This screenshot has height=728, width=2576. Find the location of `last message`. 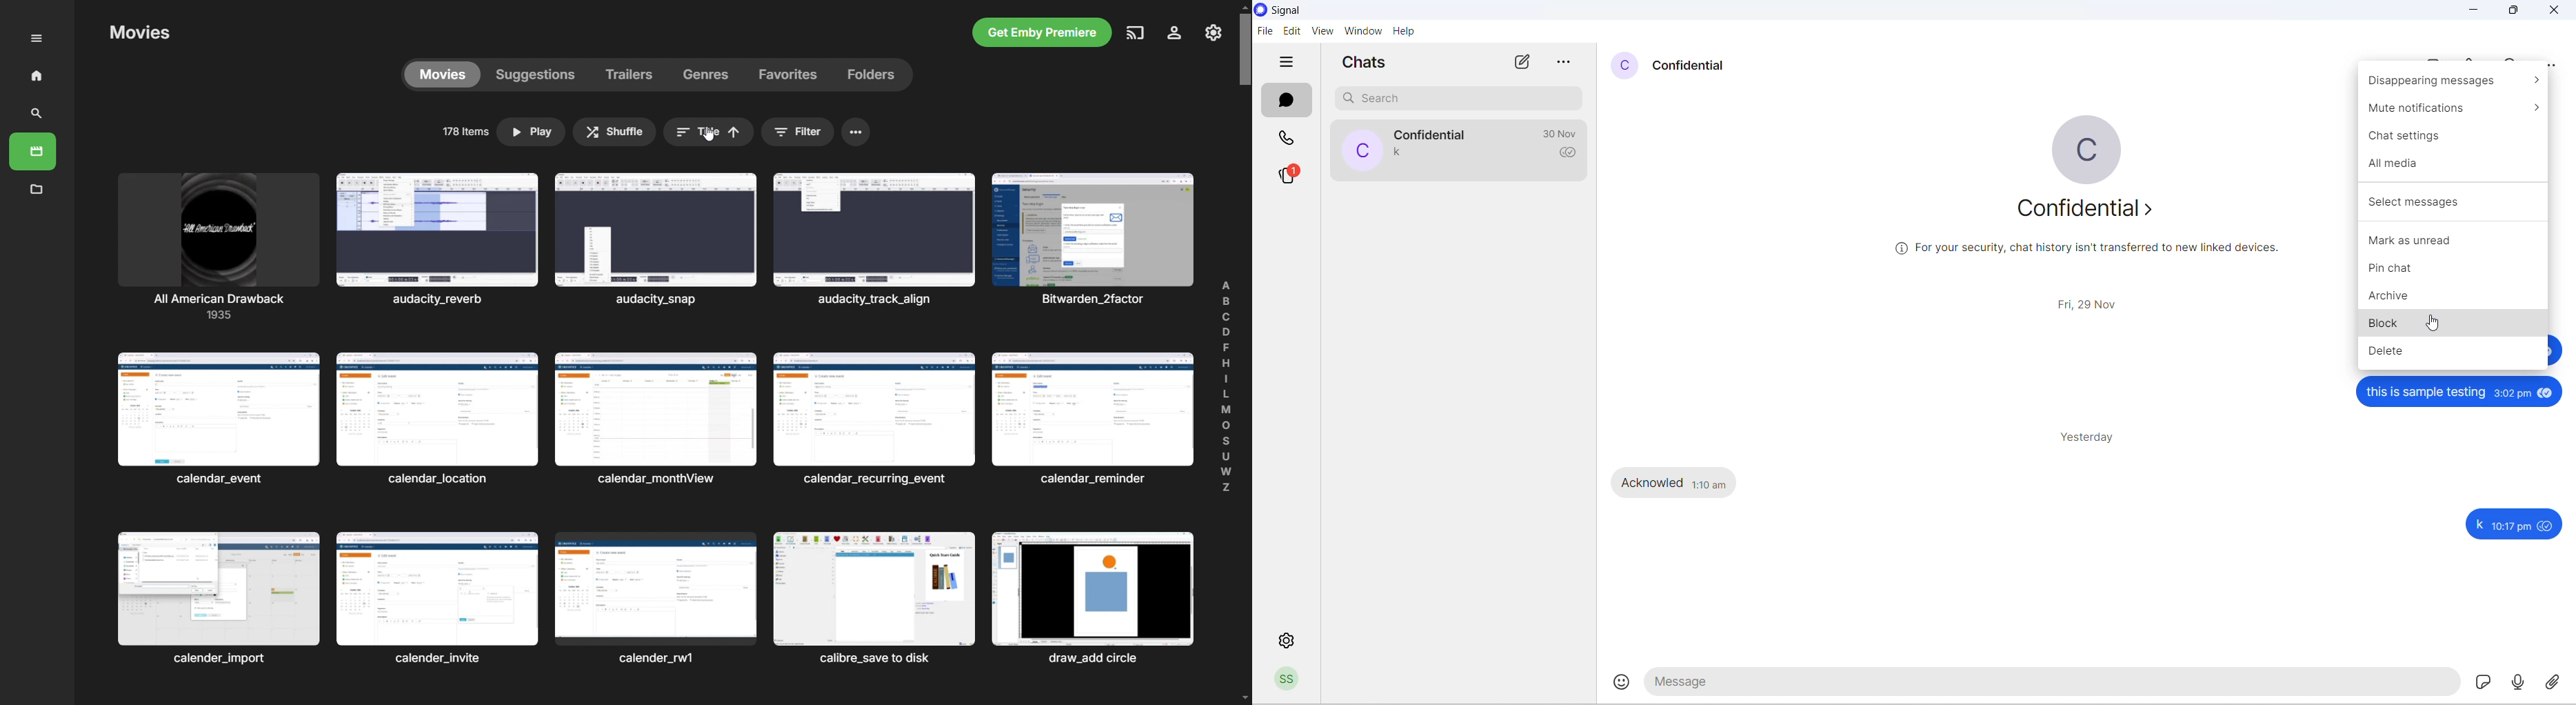

last message is located at coordinates (1407, 157).